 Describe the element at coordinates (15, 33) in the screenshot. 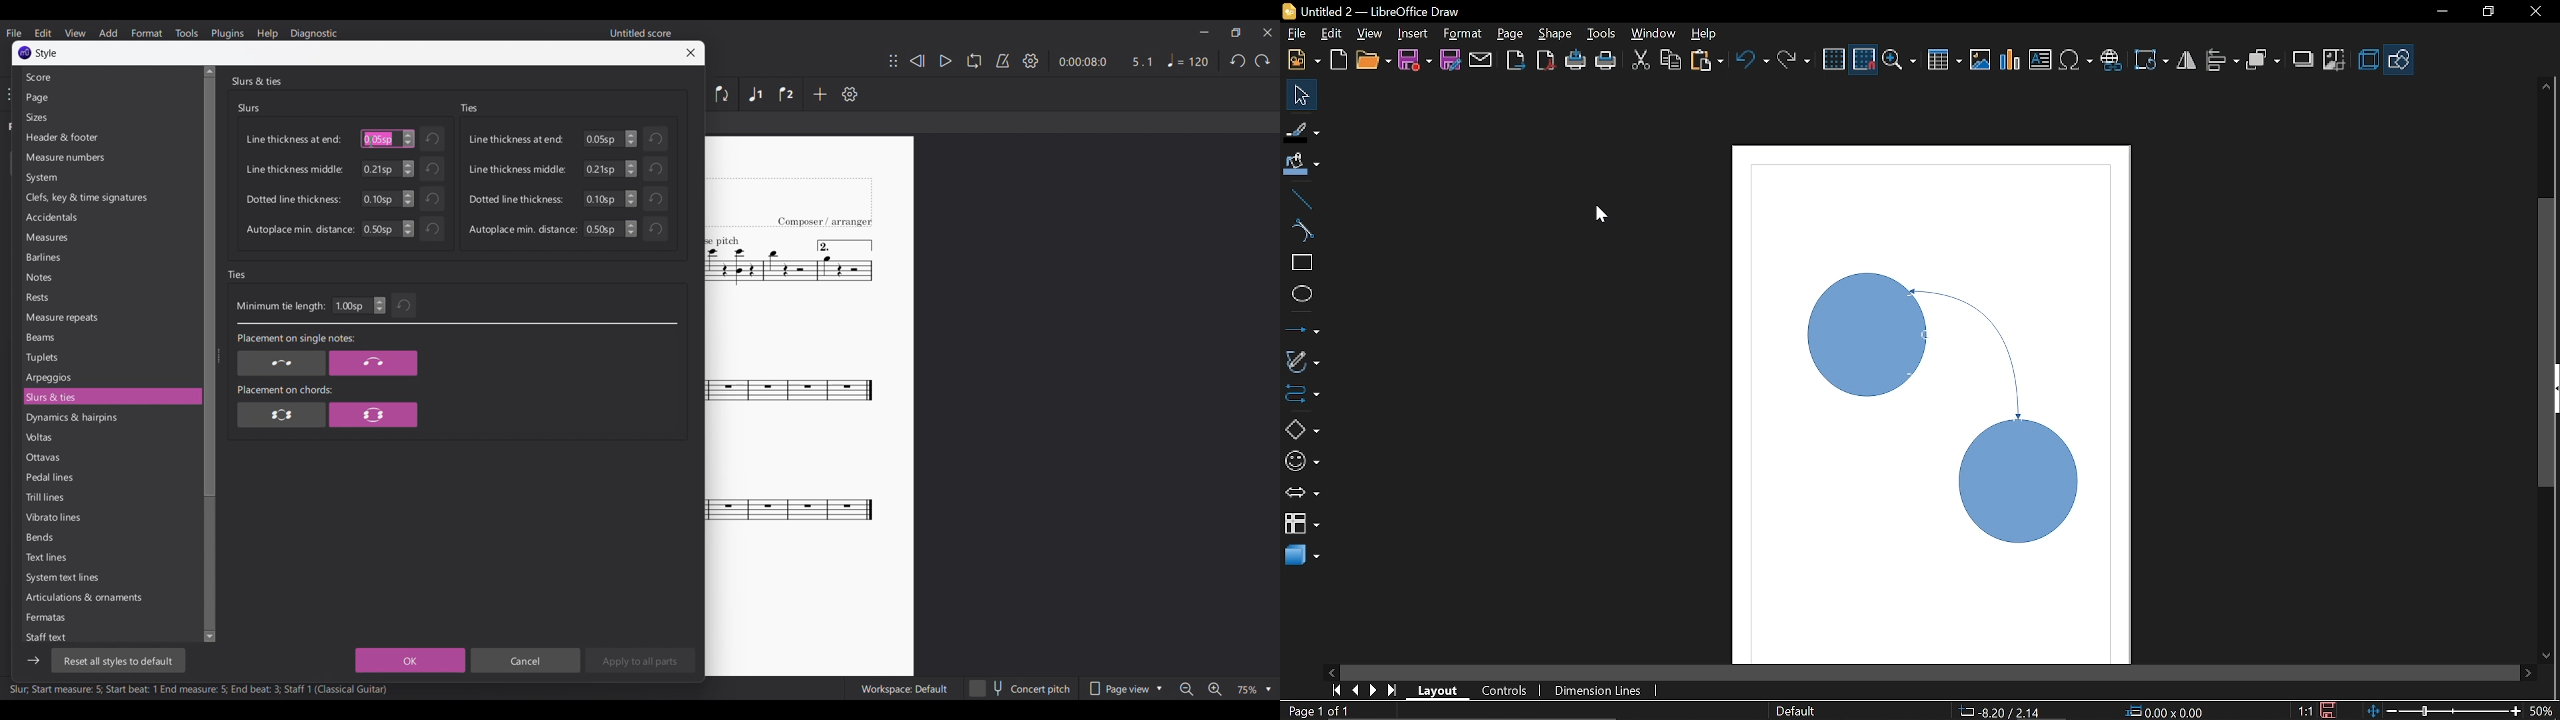

I see `File menu` at that location.